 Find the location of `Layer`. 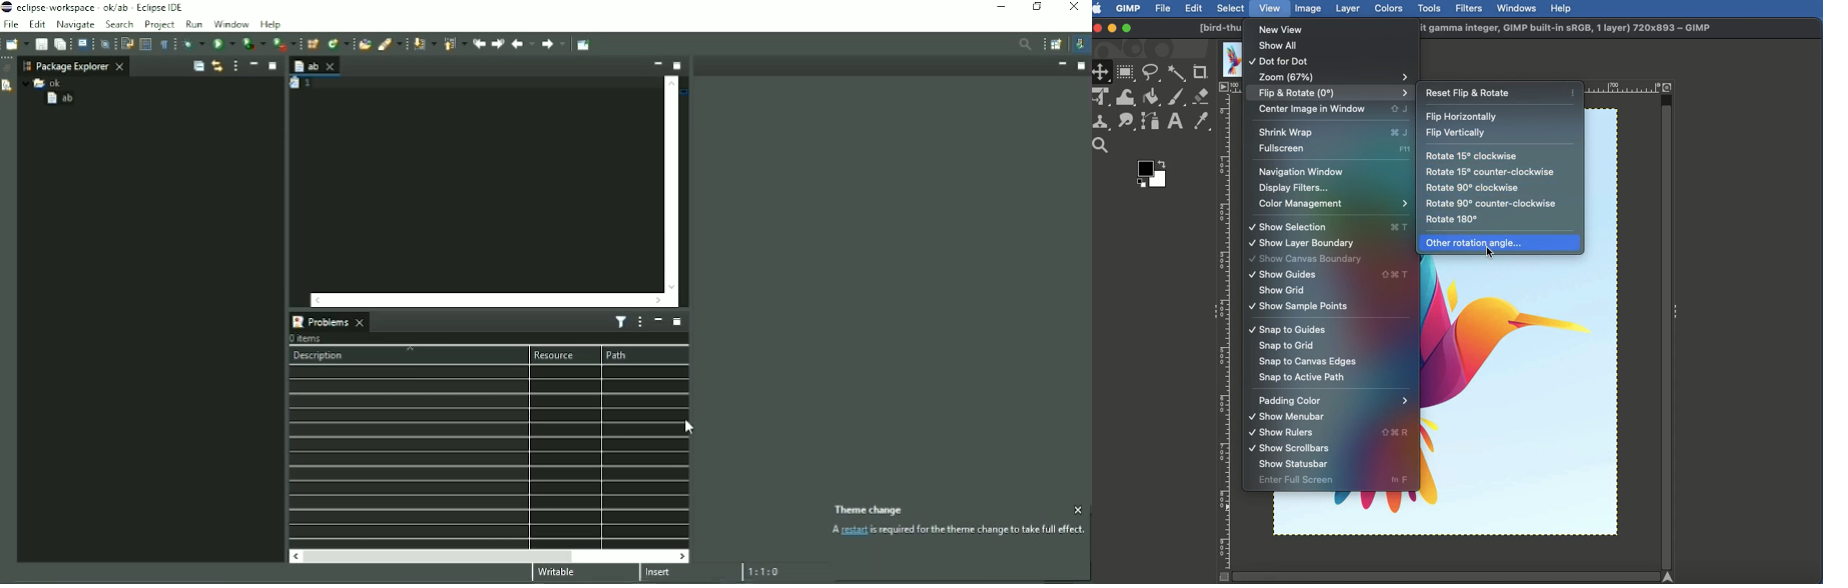

Layer is located at coordinates (1348, 9).